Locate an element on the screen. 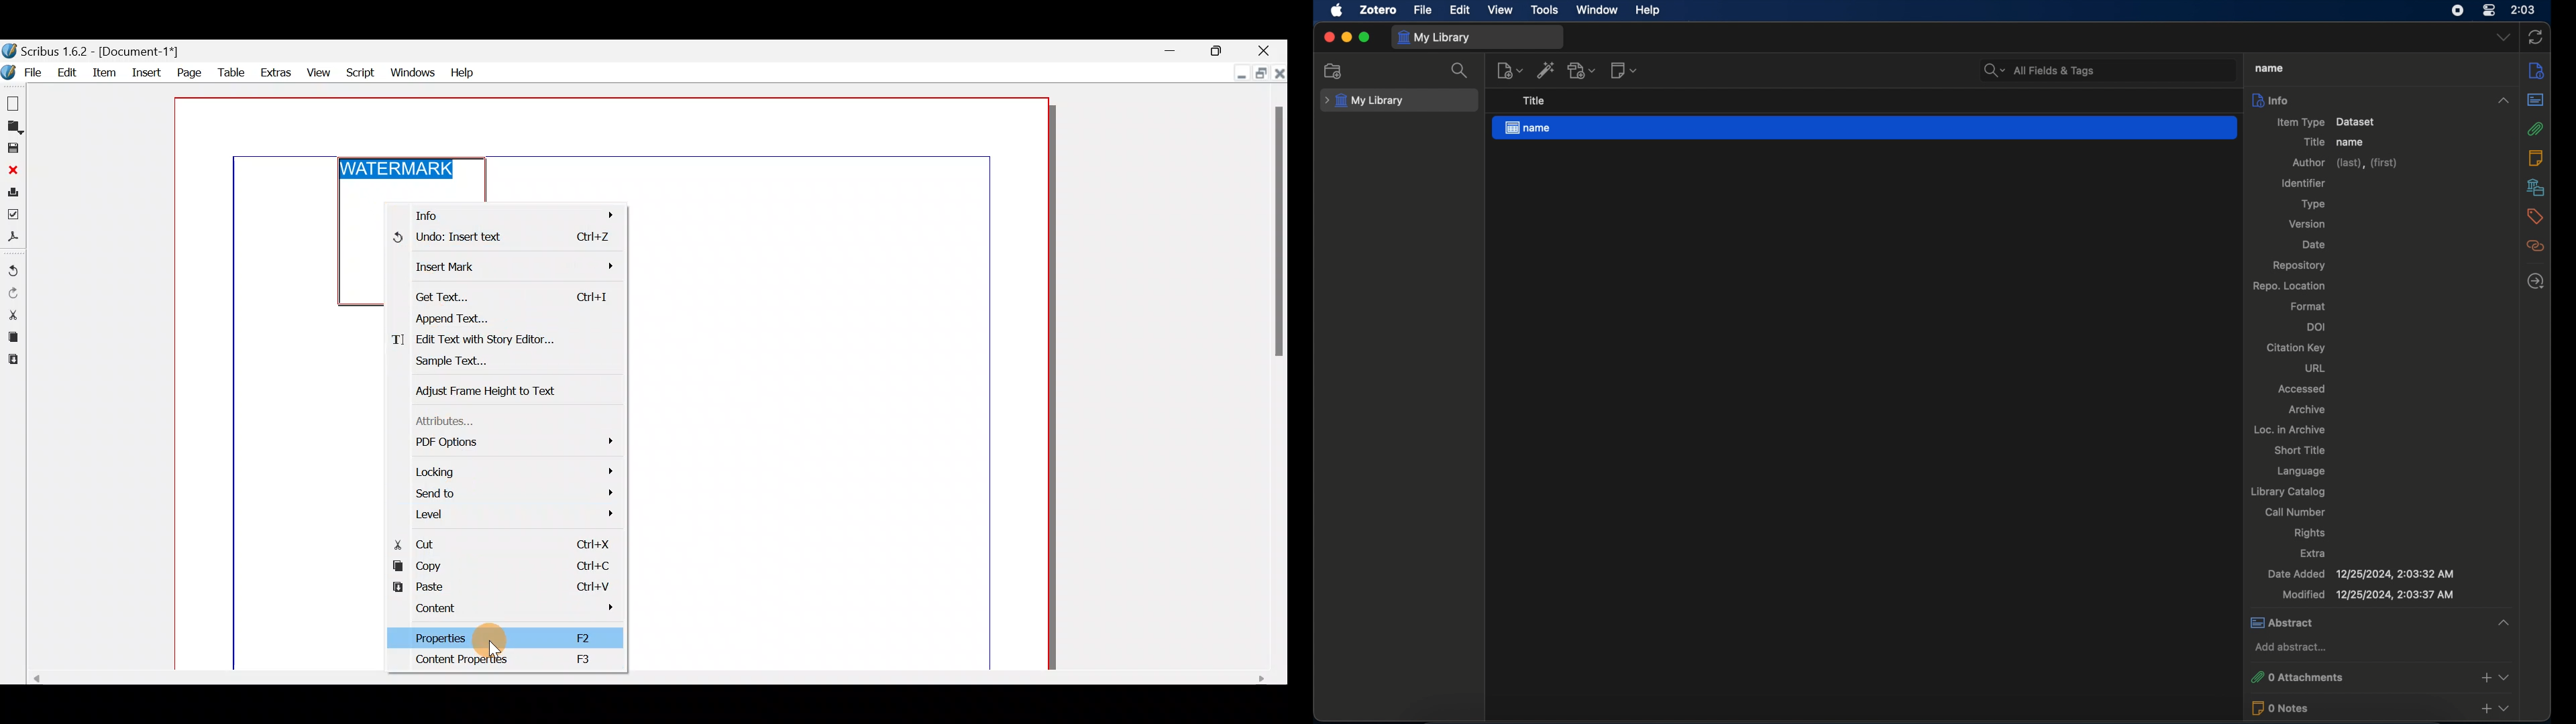  Minimise is located at coordinates (1173, 49).